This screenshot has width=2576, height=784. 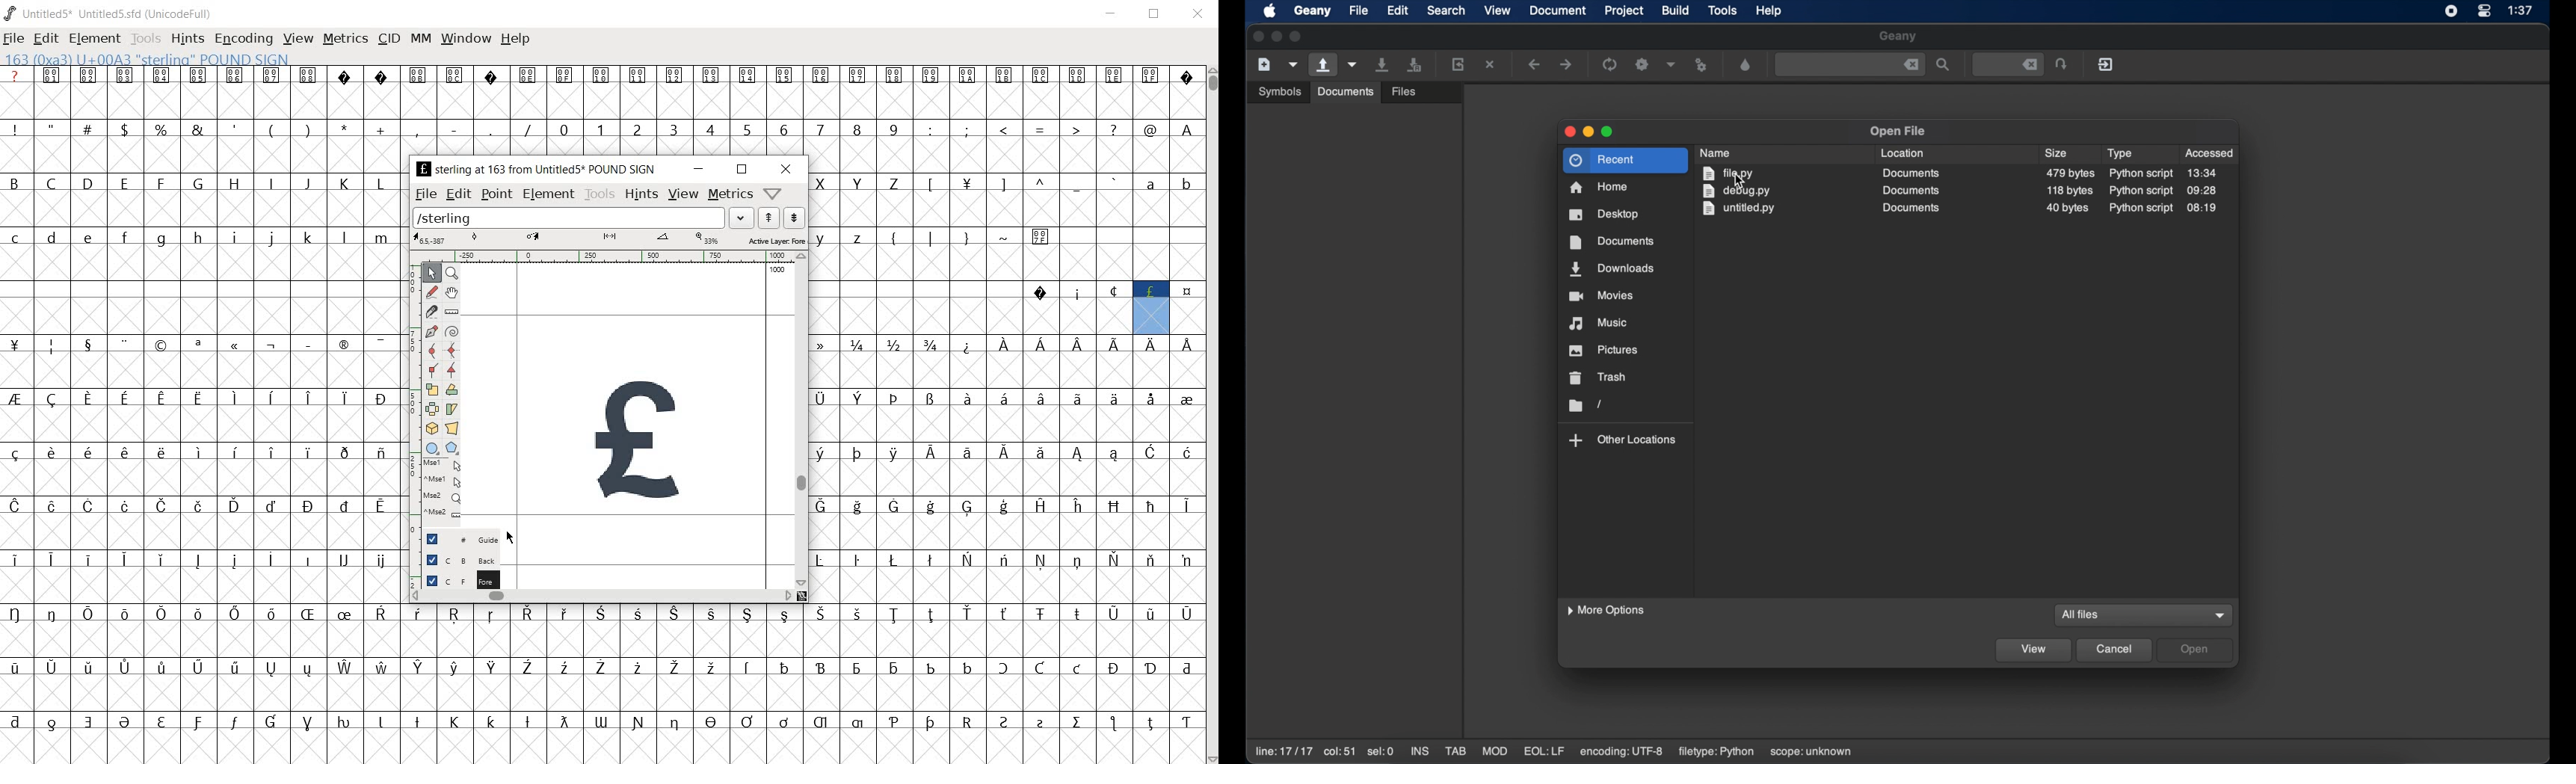 What do you see at coordinates (644, 444) in the screenshot?
I see `pound symbol glyph added` at bounding box center [644, 444].